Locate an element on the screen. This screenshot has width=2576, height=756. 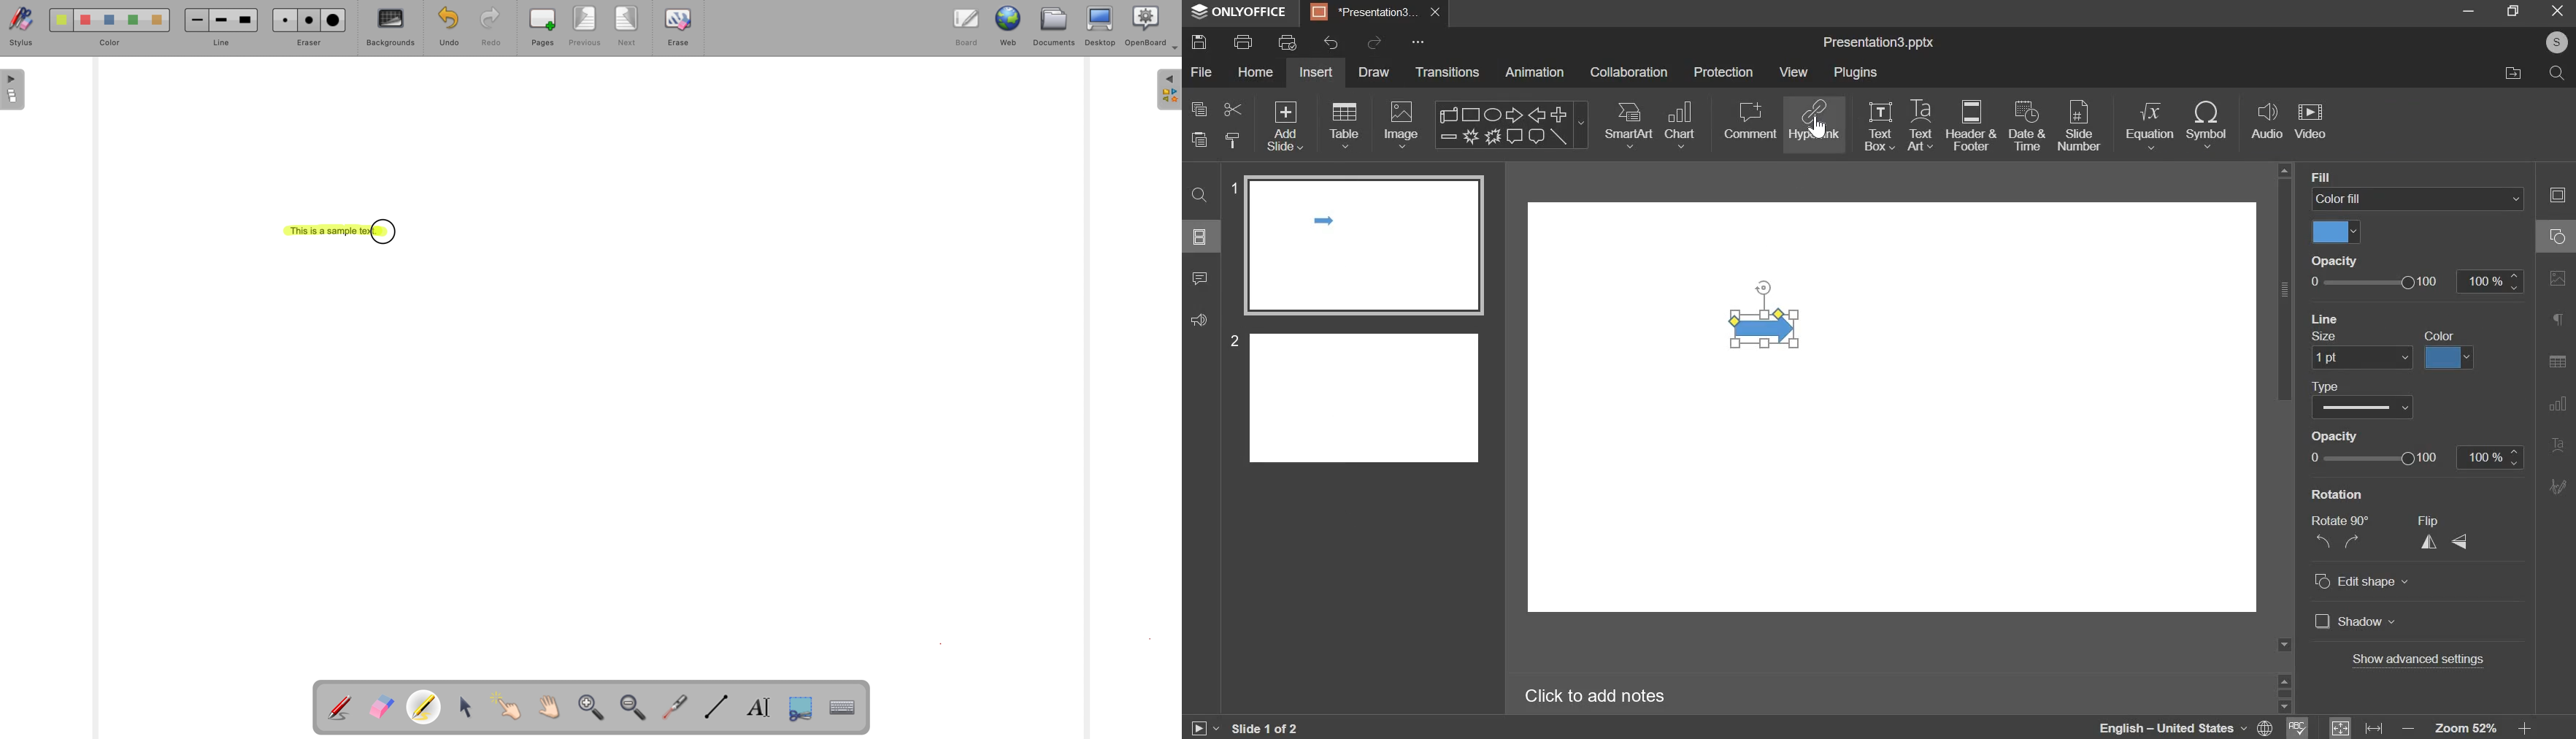
flip horizontally is located at coordinates (2429, 542).